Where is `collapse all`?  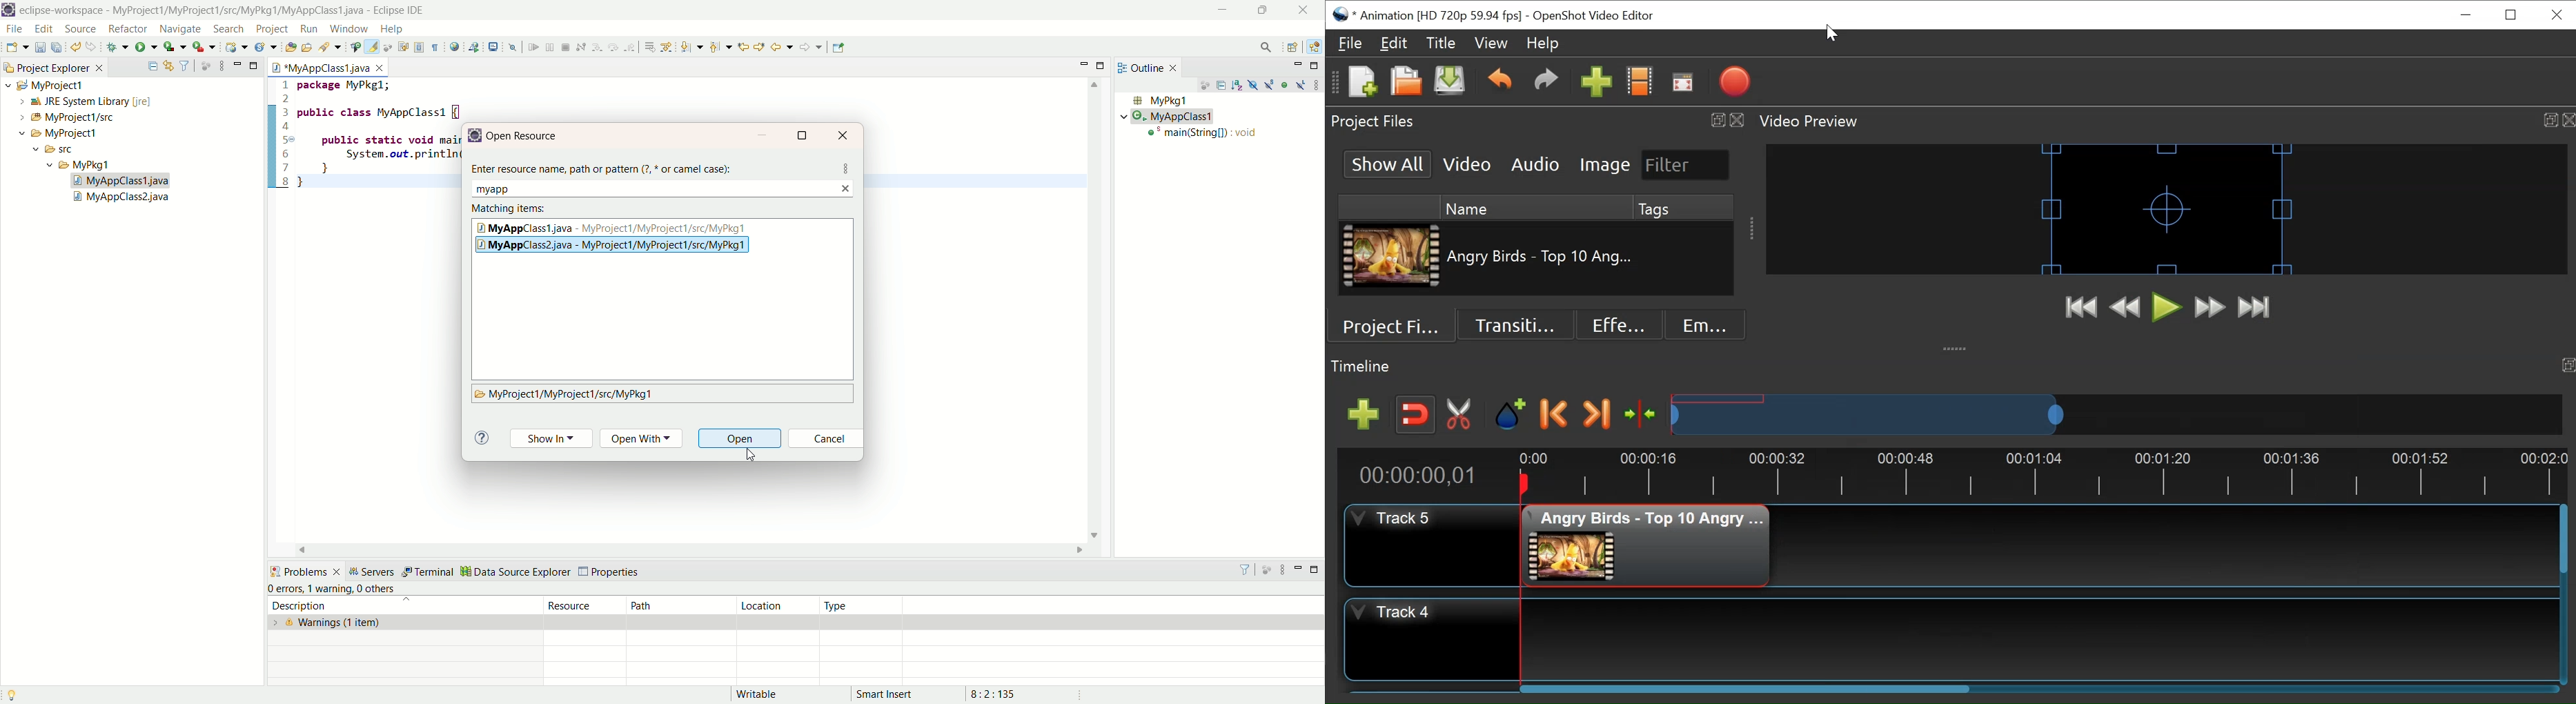
collapse all is located at coordinates (1223, 87).